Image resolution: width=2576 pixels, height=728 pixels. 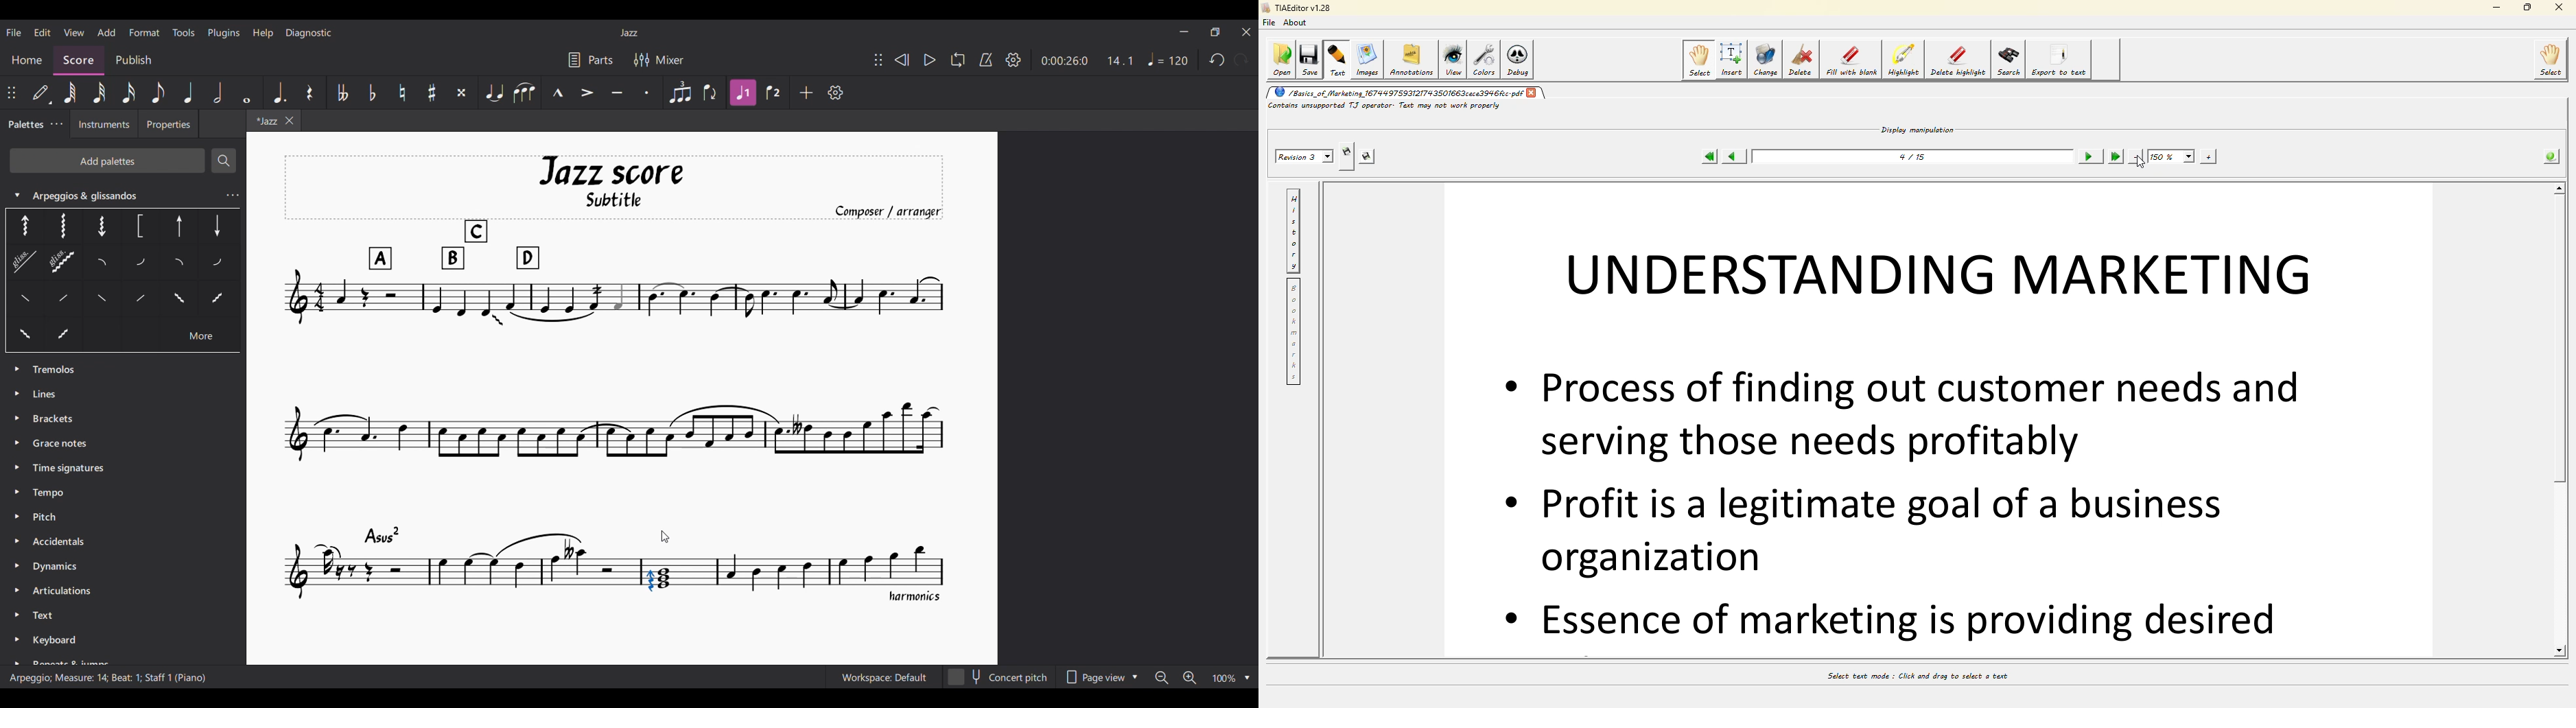 What do you see at coordinates (70, 649) in the screenshot?
I see `Keyboard` at bounding box center [70, 649].